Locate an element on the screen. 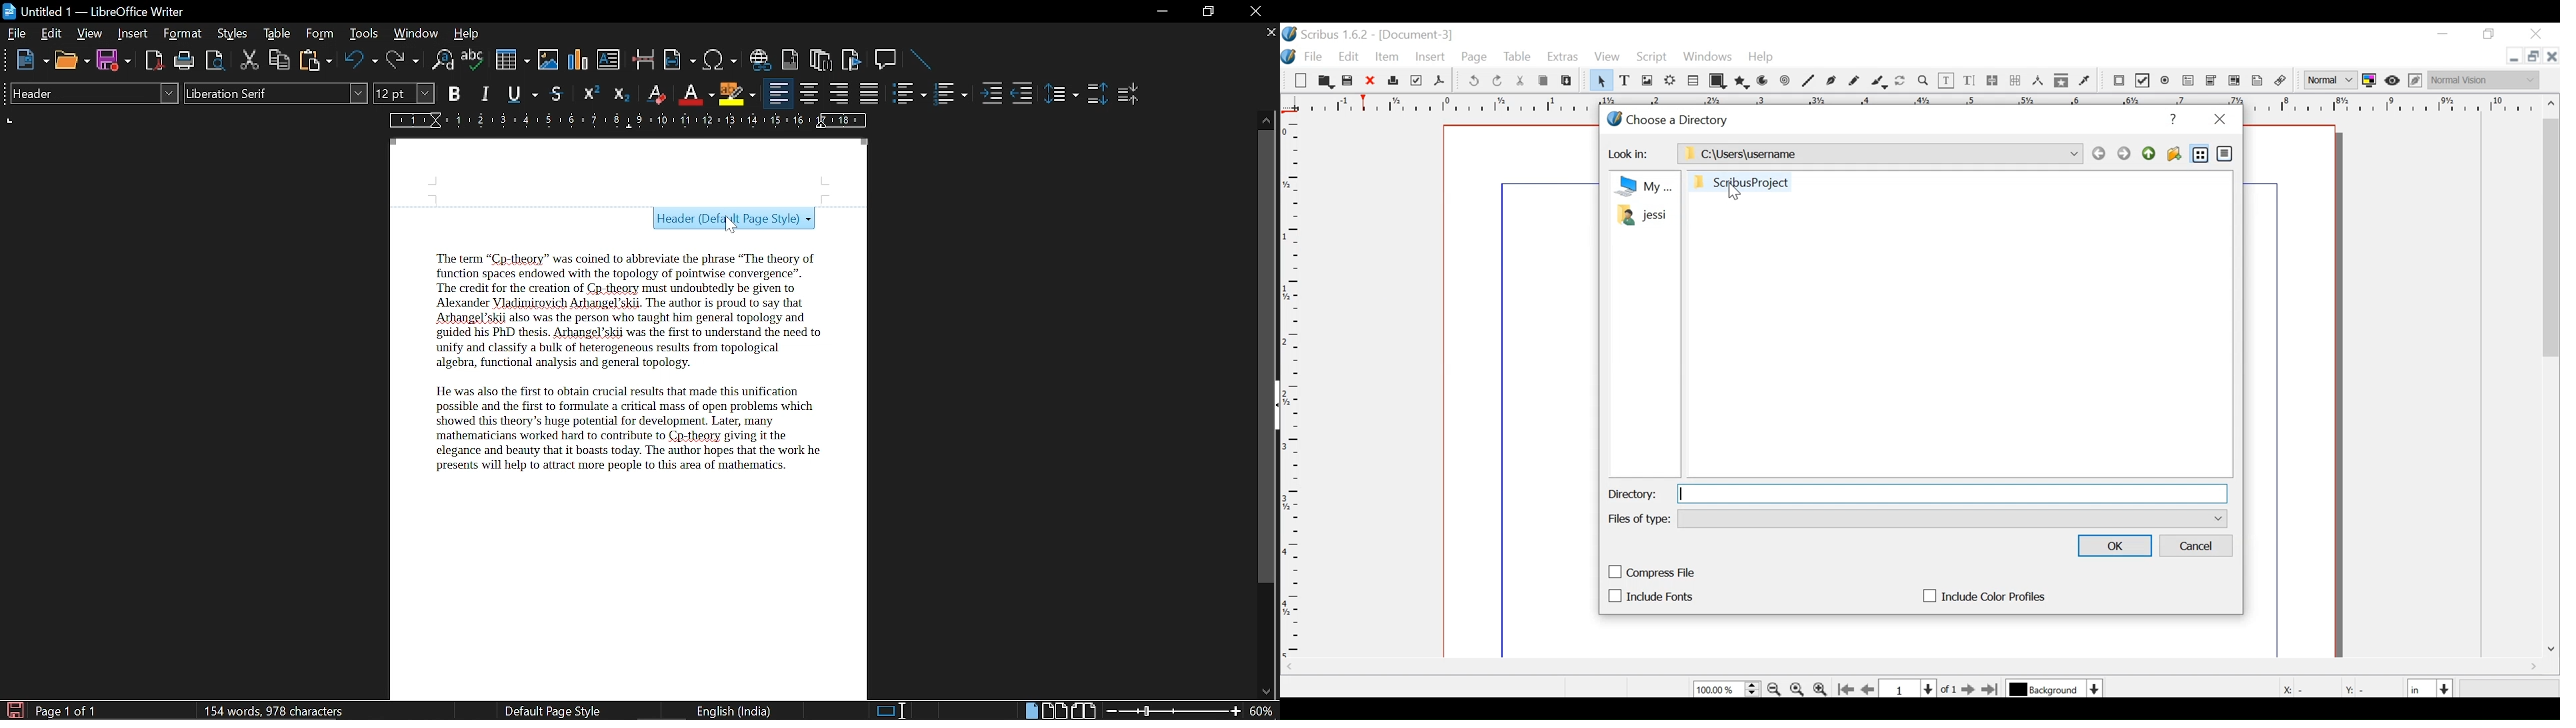 The height and width of the screenshot is (728, 2576). Windows is located at coordinates (1707, 59).